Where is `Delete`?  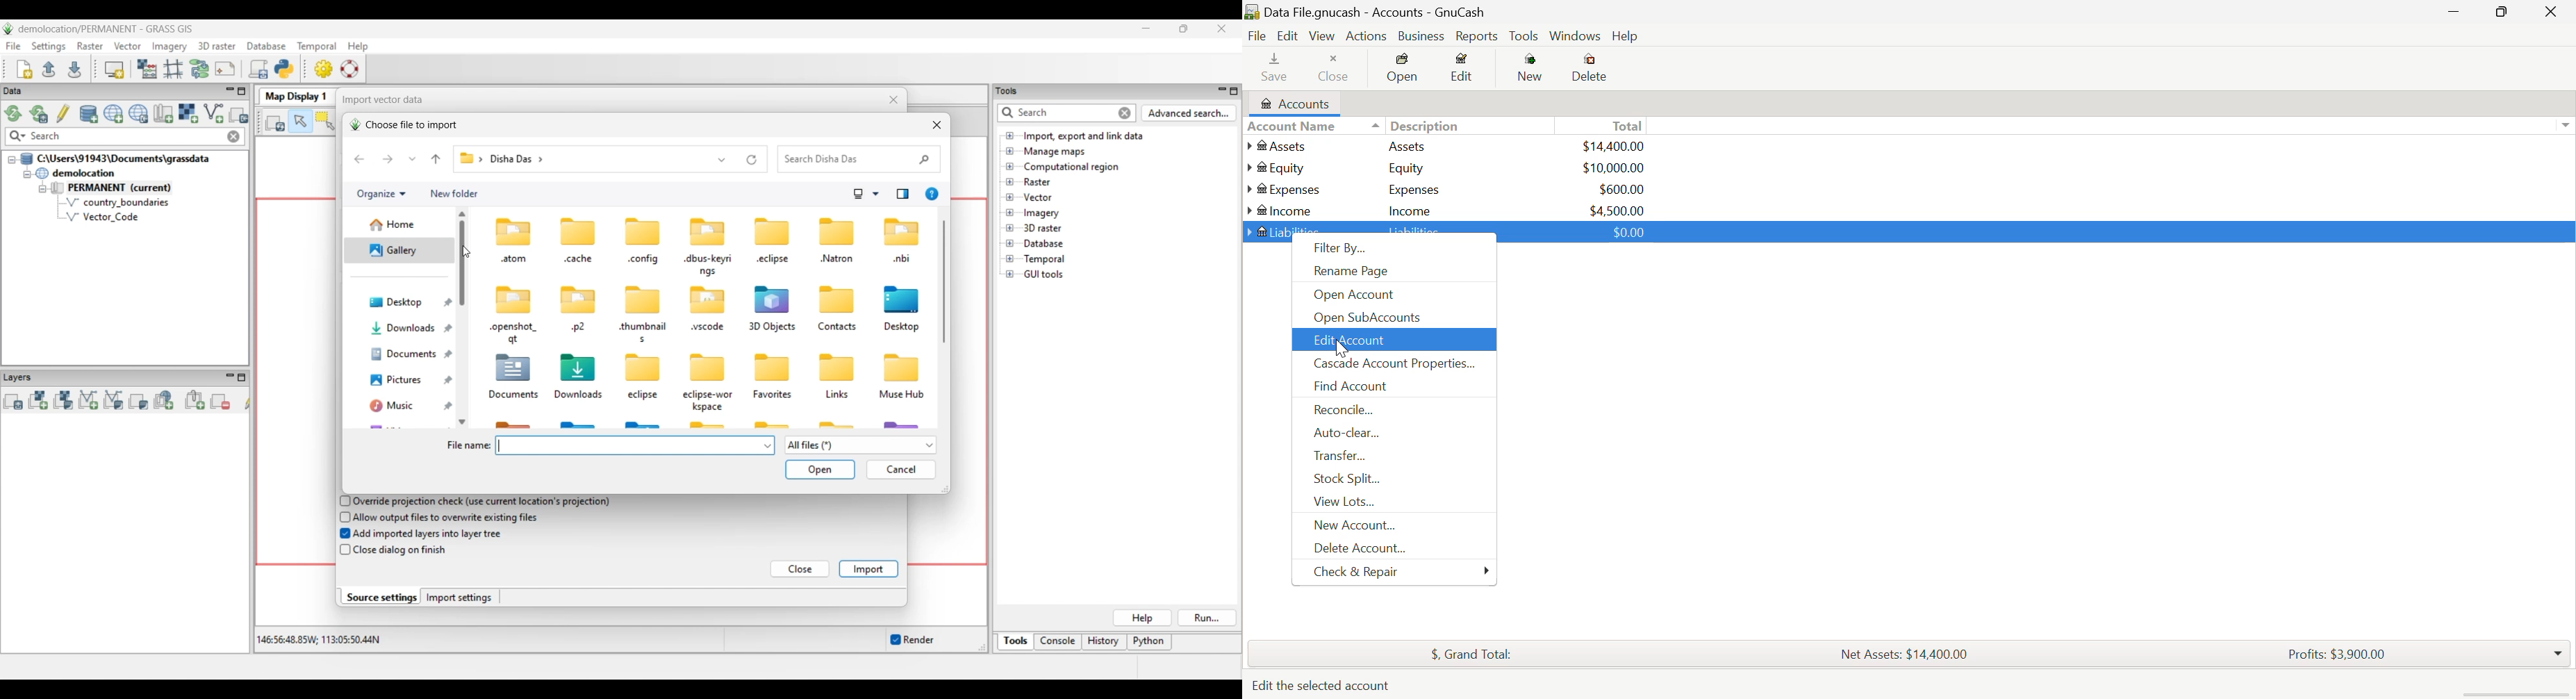 Delete is located at coordinates (1590, 68).